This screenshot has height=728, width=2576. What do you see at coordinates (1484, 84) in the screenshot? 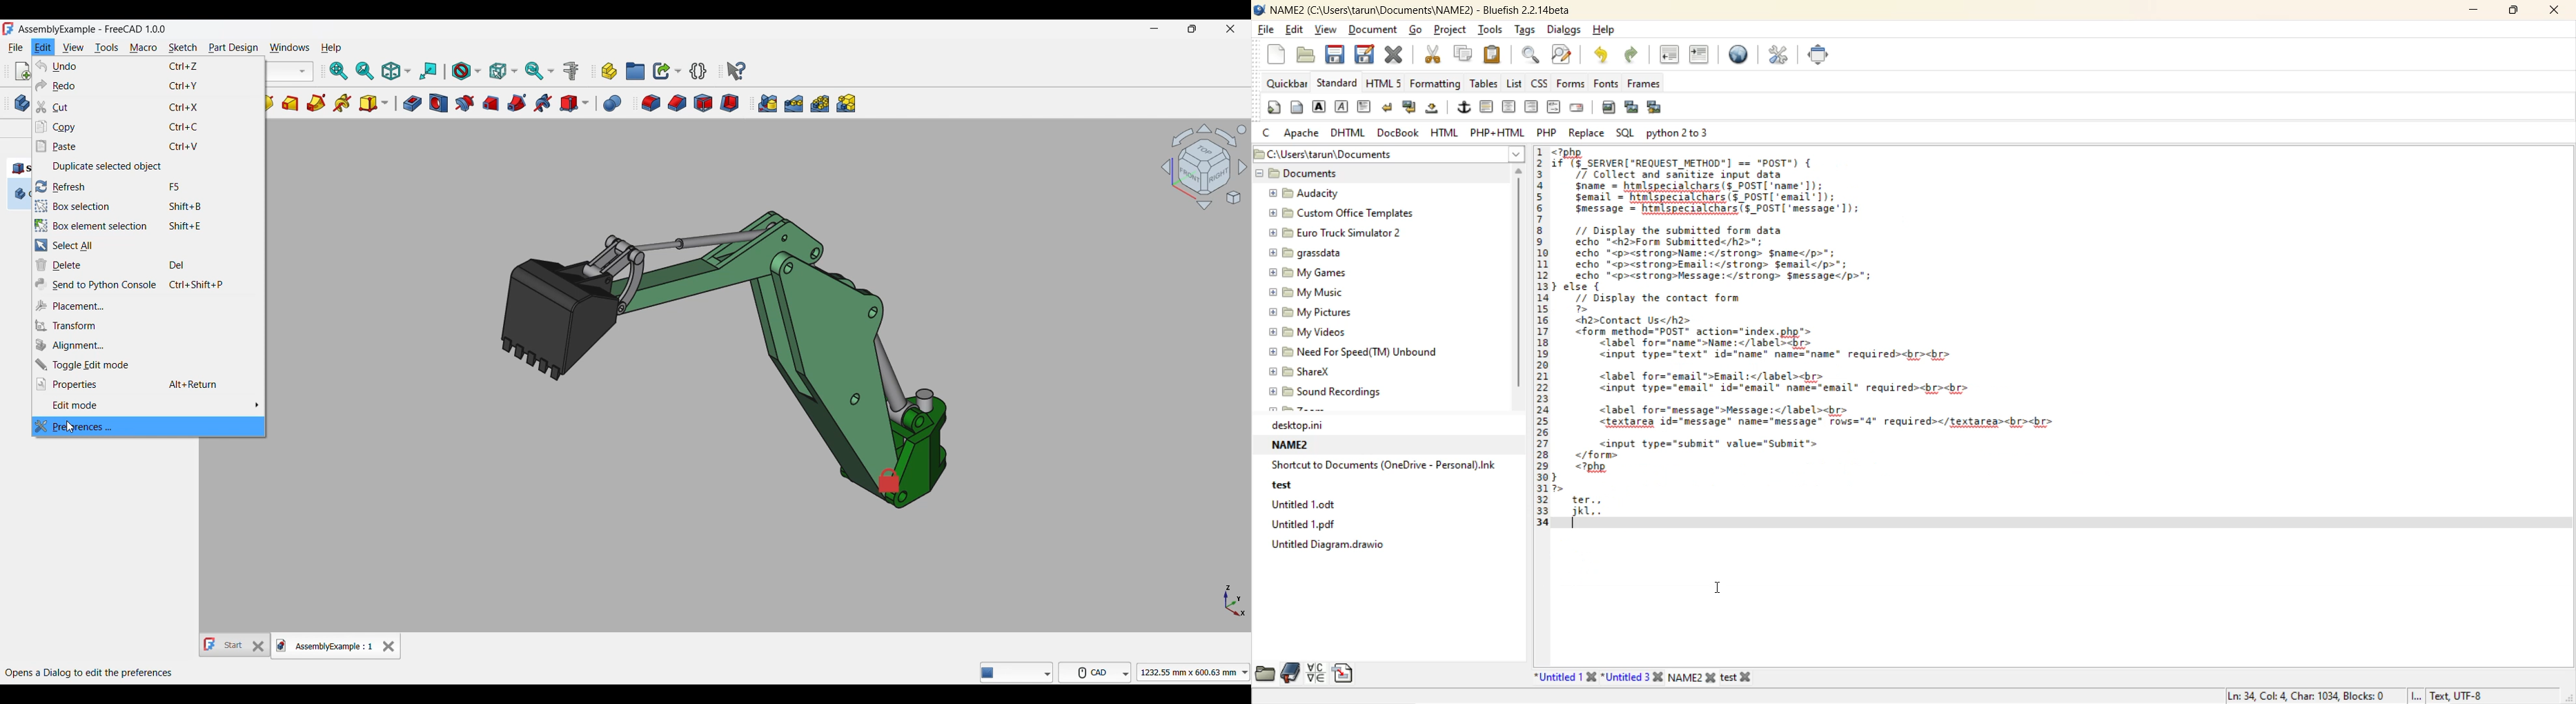
I see `tables` at bounding box center [1484, 84].